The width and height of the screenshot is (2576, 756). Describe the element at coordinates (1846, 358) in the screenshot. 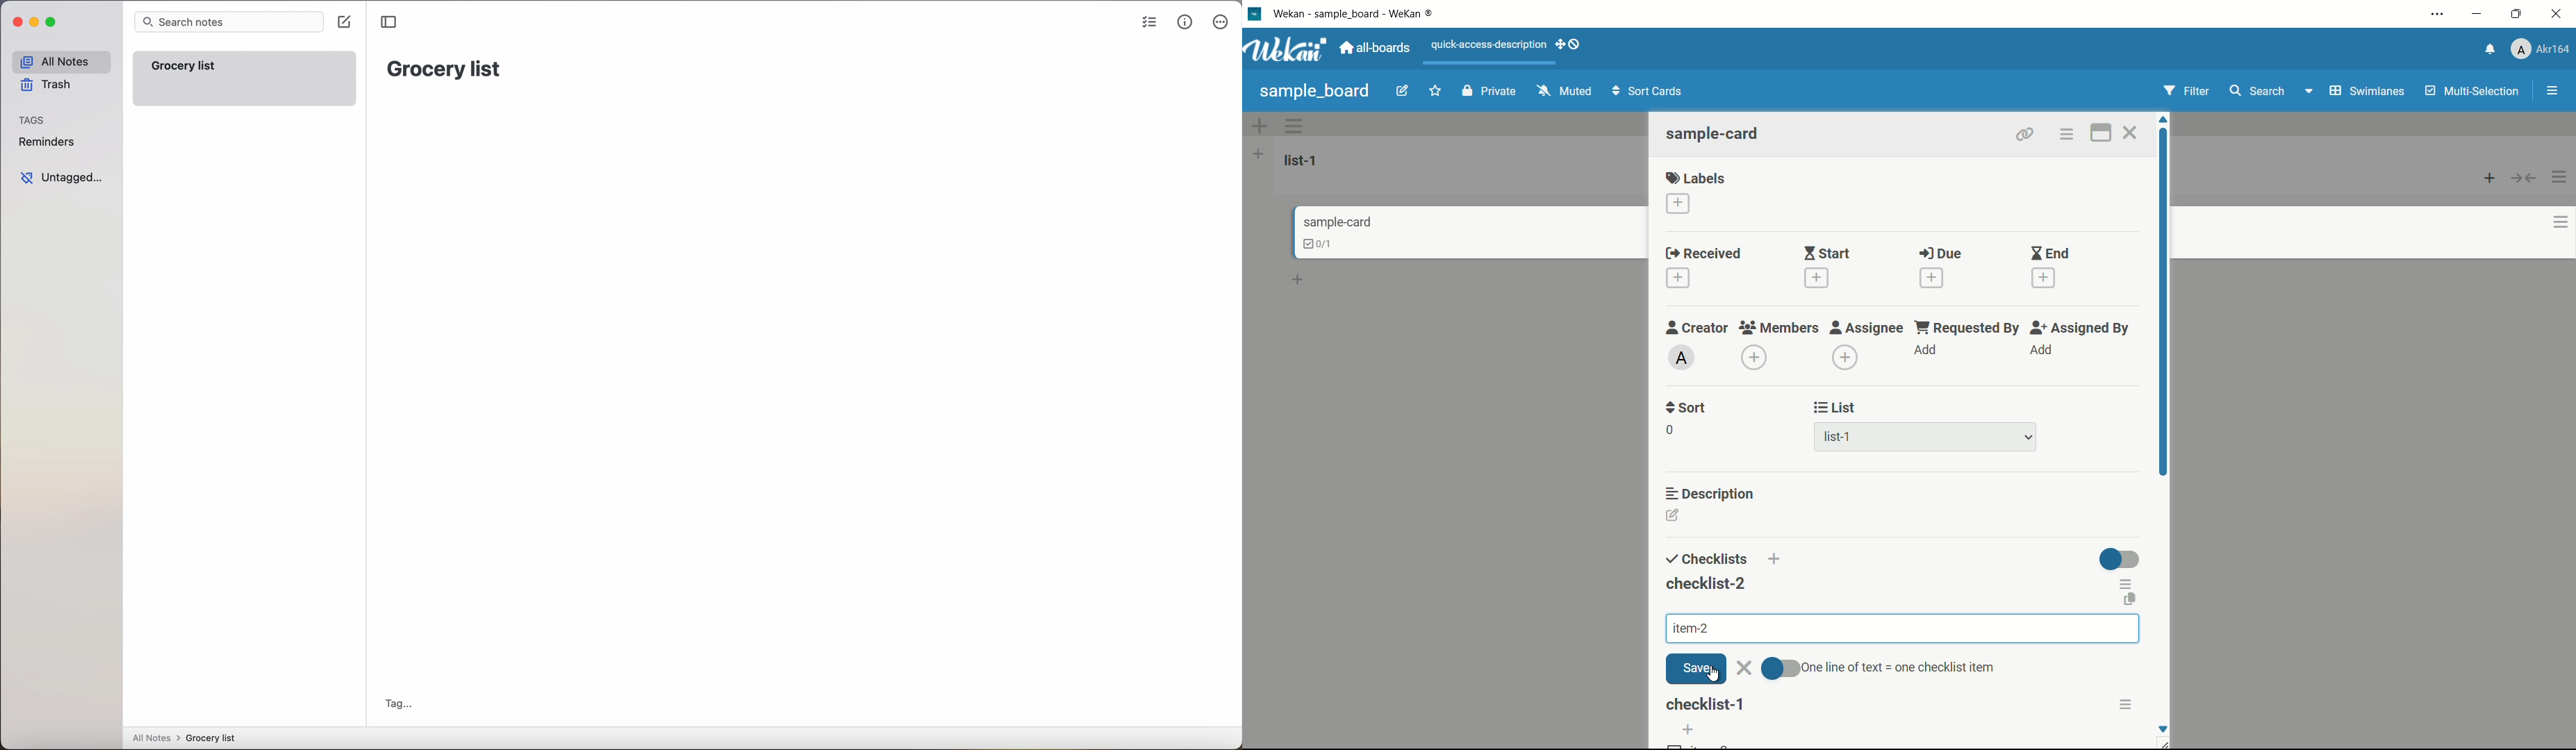

I see `add assignee` at that location.